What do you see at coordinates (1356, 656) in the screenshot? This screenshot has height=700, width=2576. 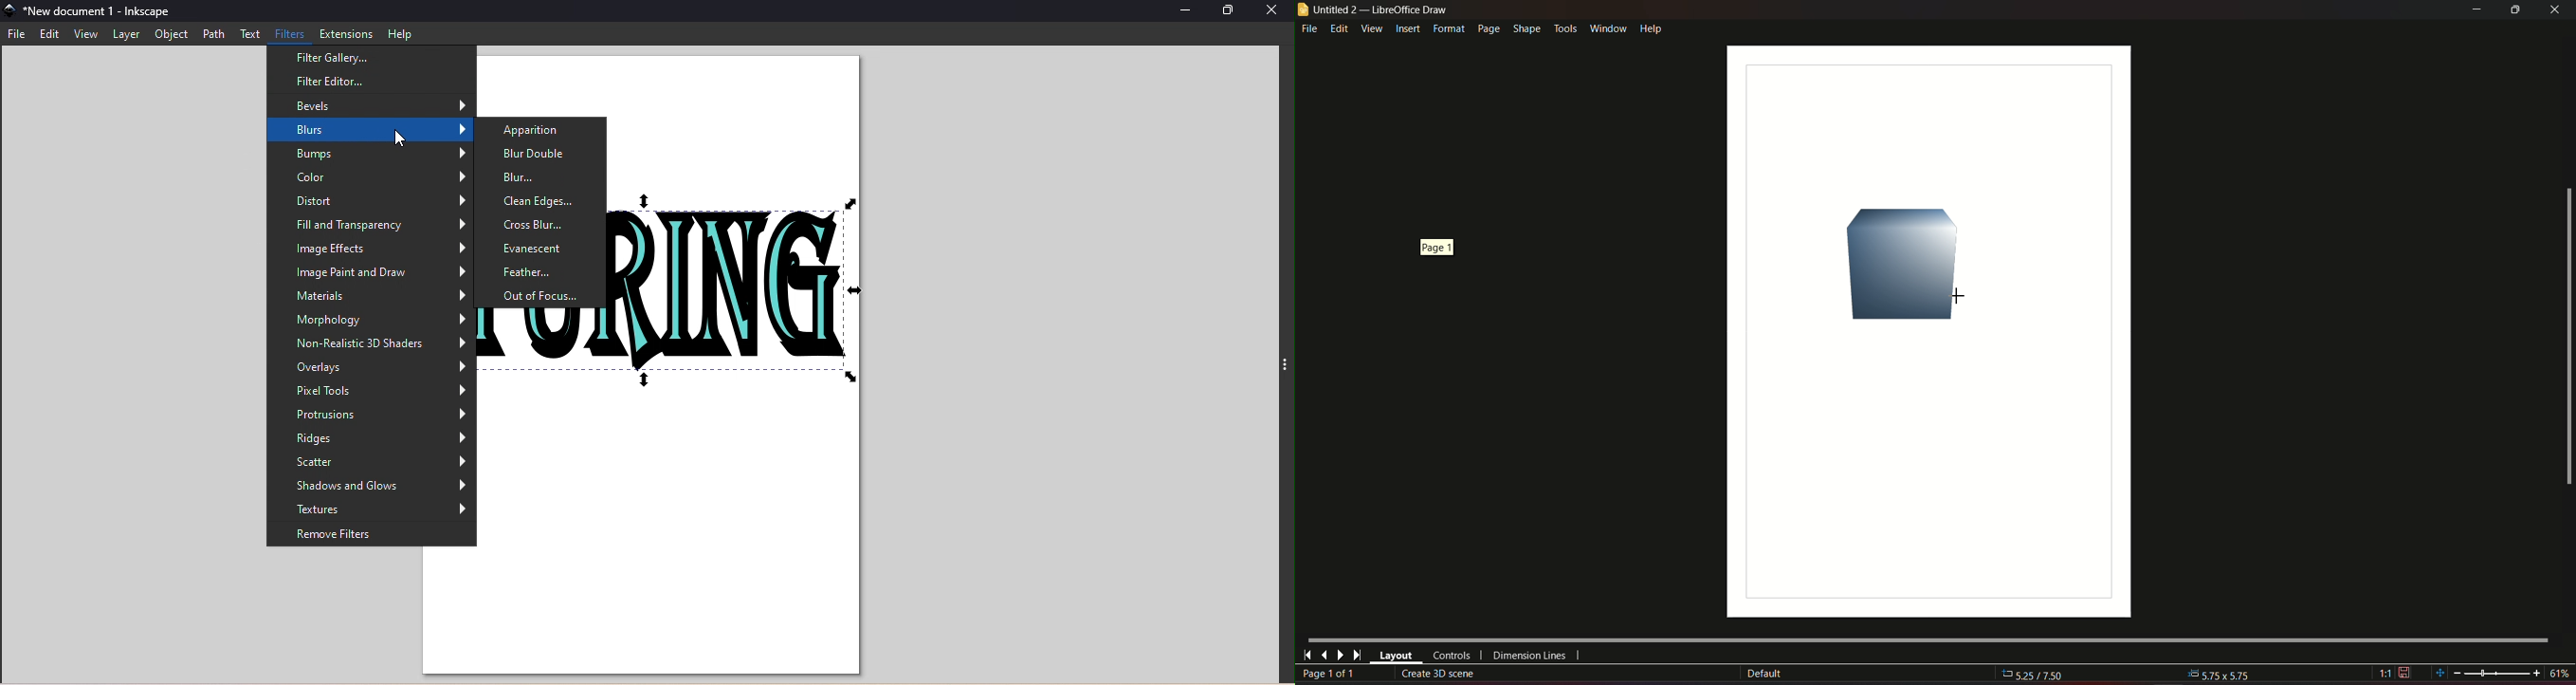 I see `last page` at bounding box center [1356, 656].